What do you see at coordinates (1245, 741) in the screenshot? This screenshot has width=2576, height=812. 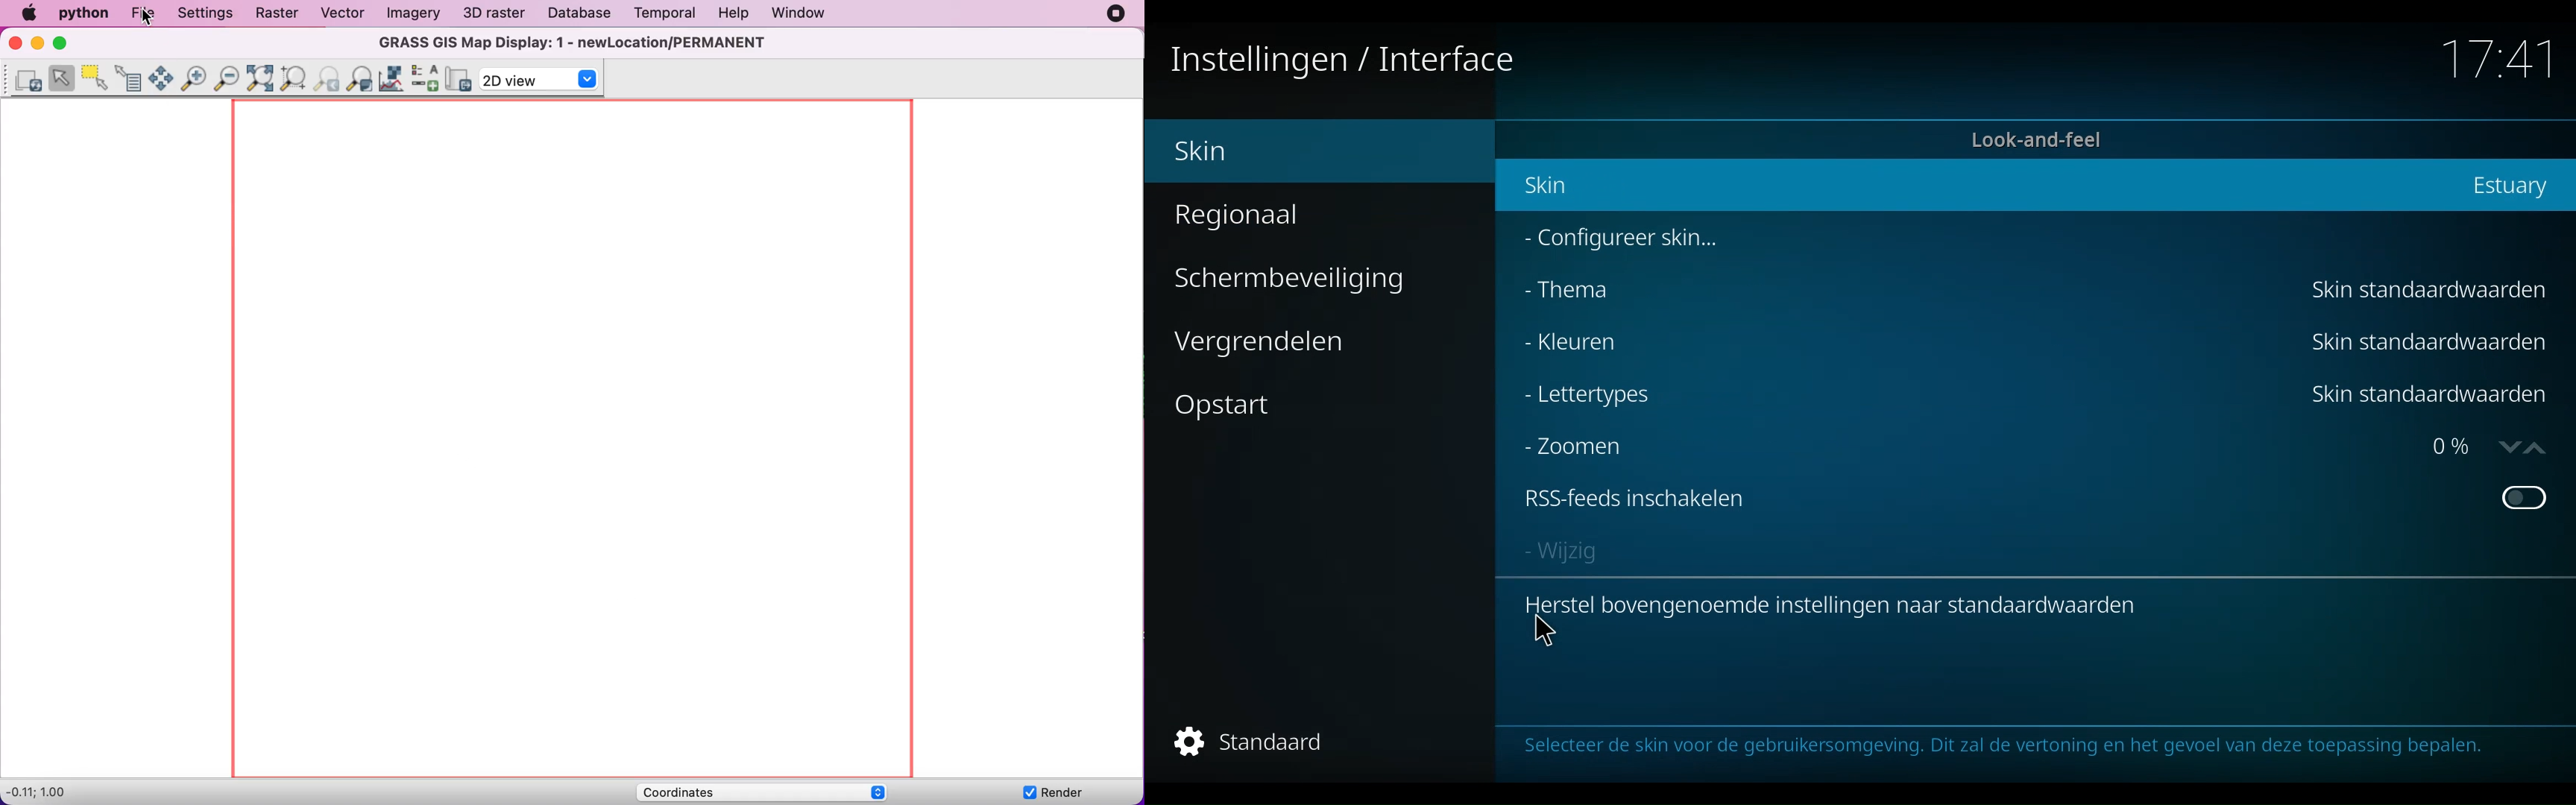 I see `Standaard` at bounding box center [1245, 741].